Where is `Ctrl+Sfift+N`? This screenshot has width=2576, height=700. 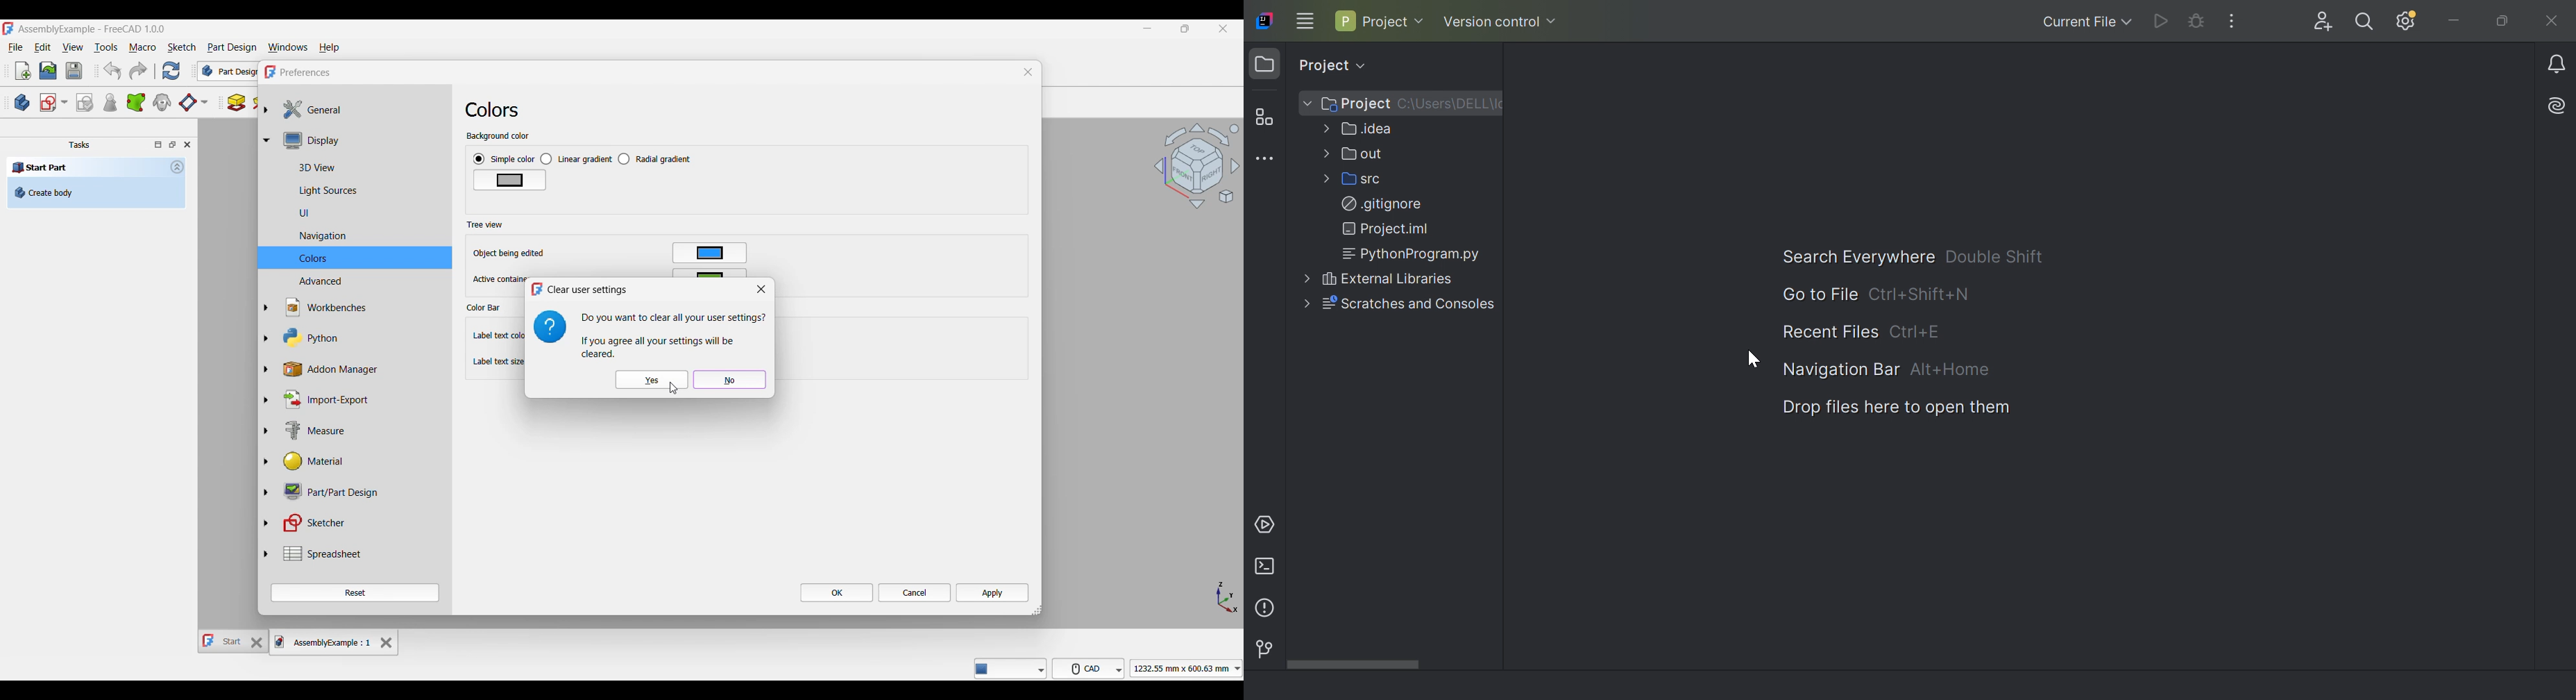
Ctrl+Sfift+N is located at coordinates (1917, 294).